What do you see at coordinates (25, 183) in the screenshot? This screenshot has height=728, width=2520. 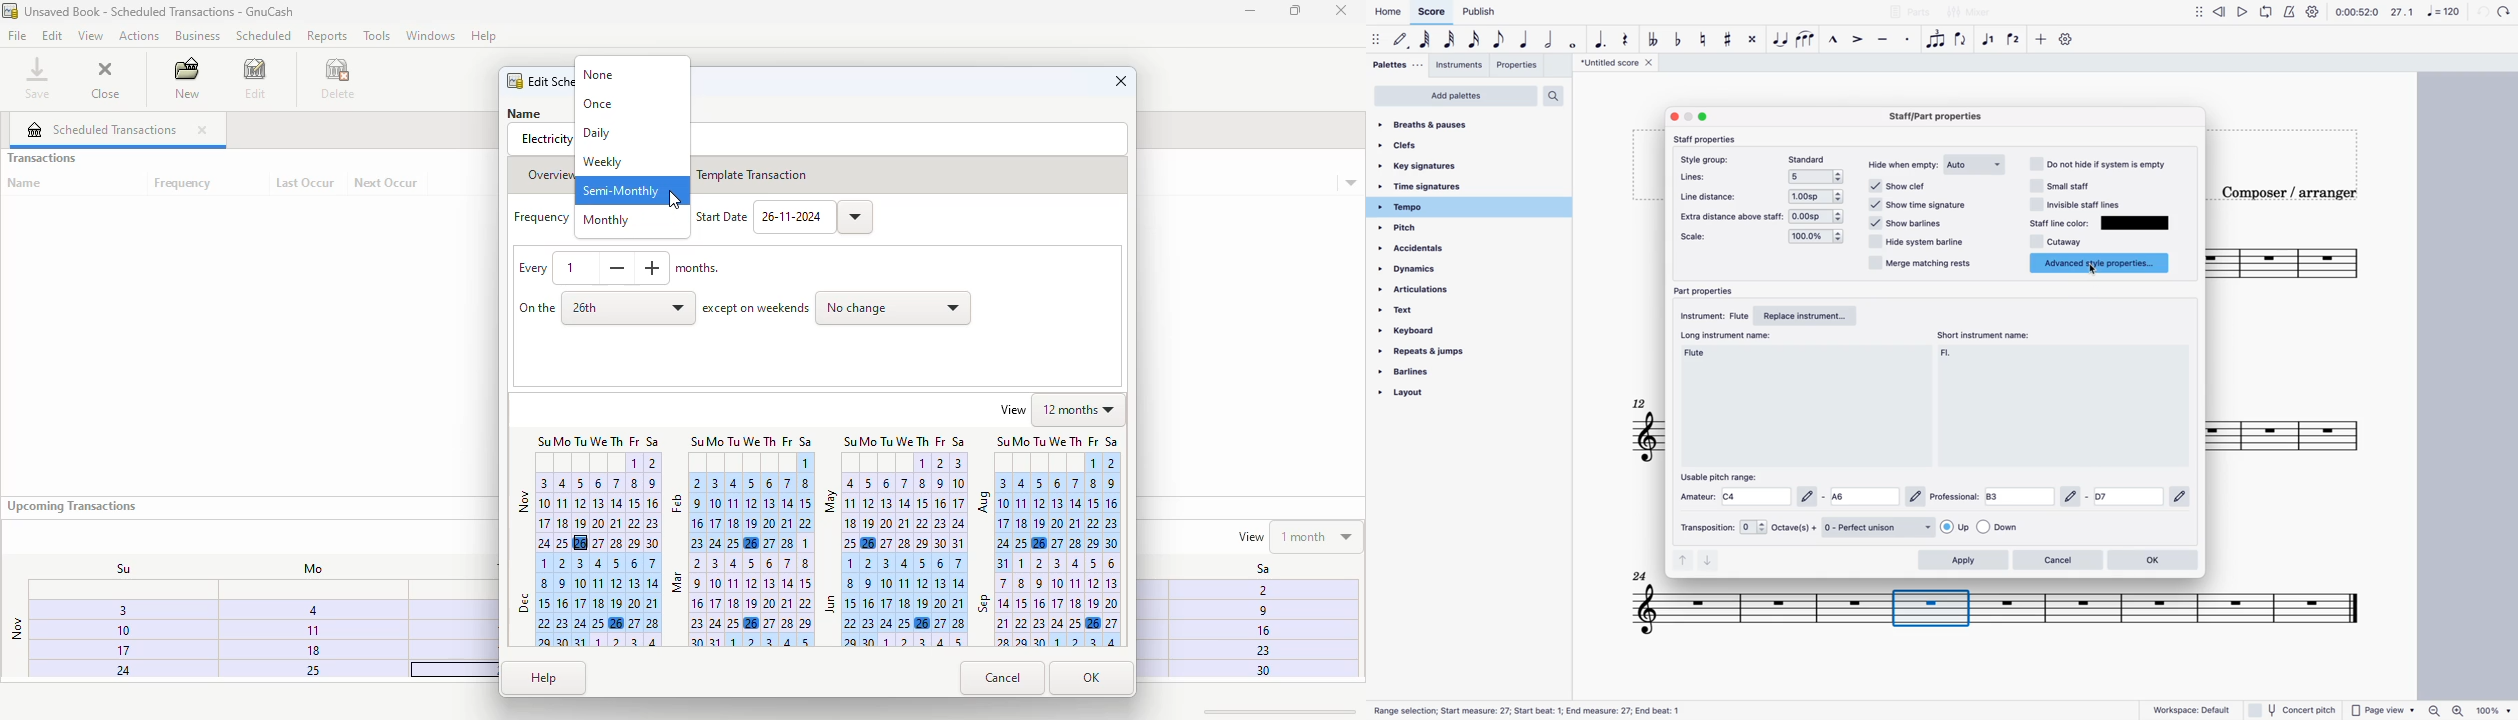 I see `name` at bounding box center [25, 183].